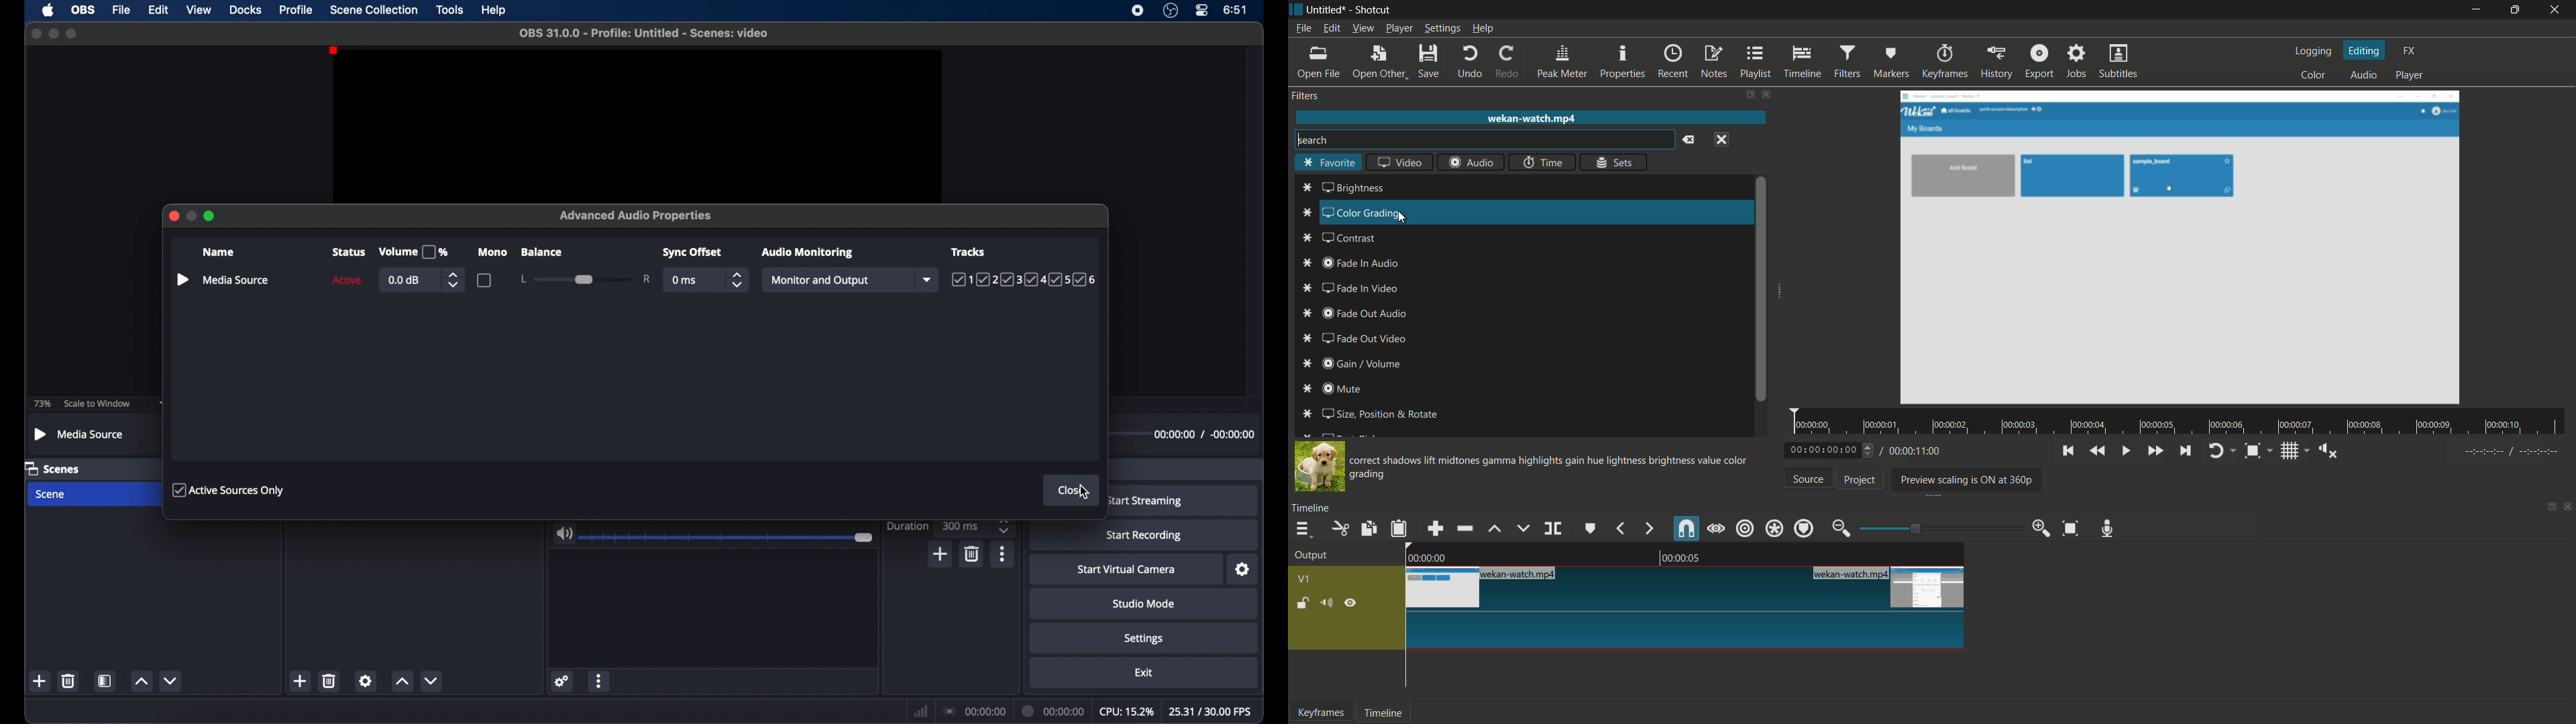 Image resolution: width=2576 pixels, height=728 pixels. I want to click on maximize, so click(72, 34).